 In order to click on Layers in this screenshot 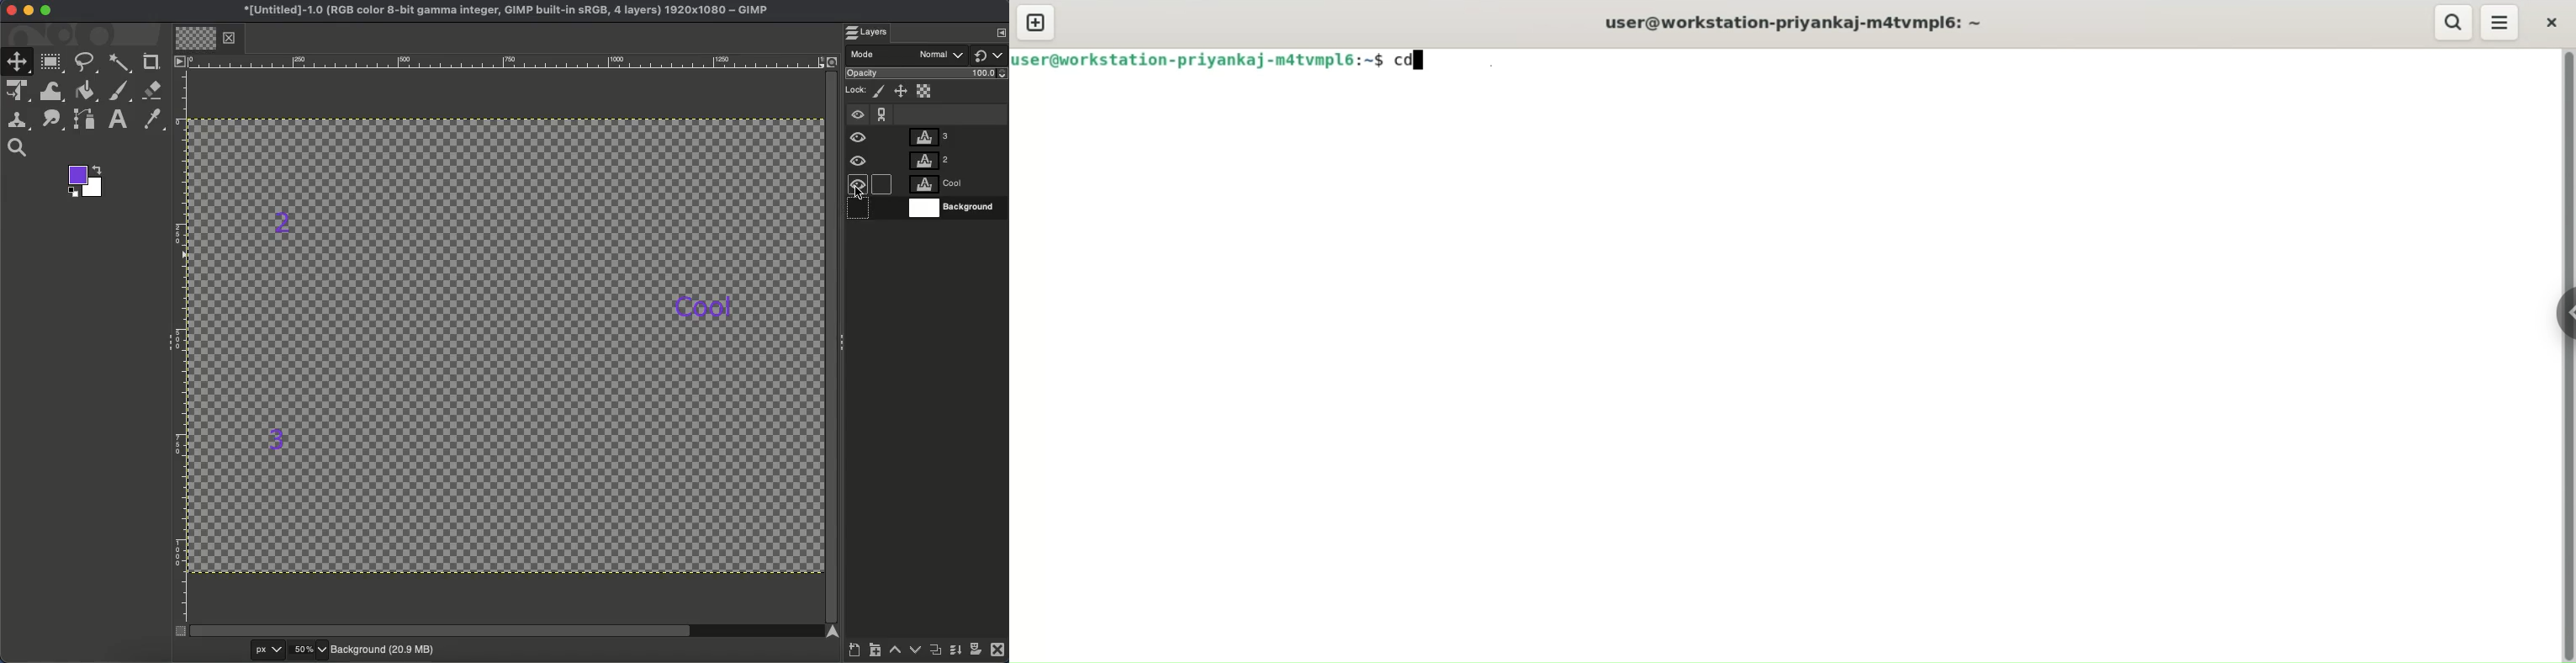, I will do `click(953, 172)`.